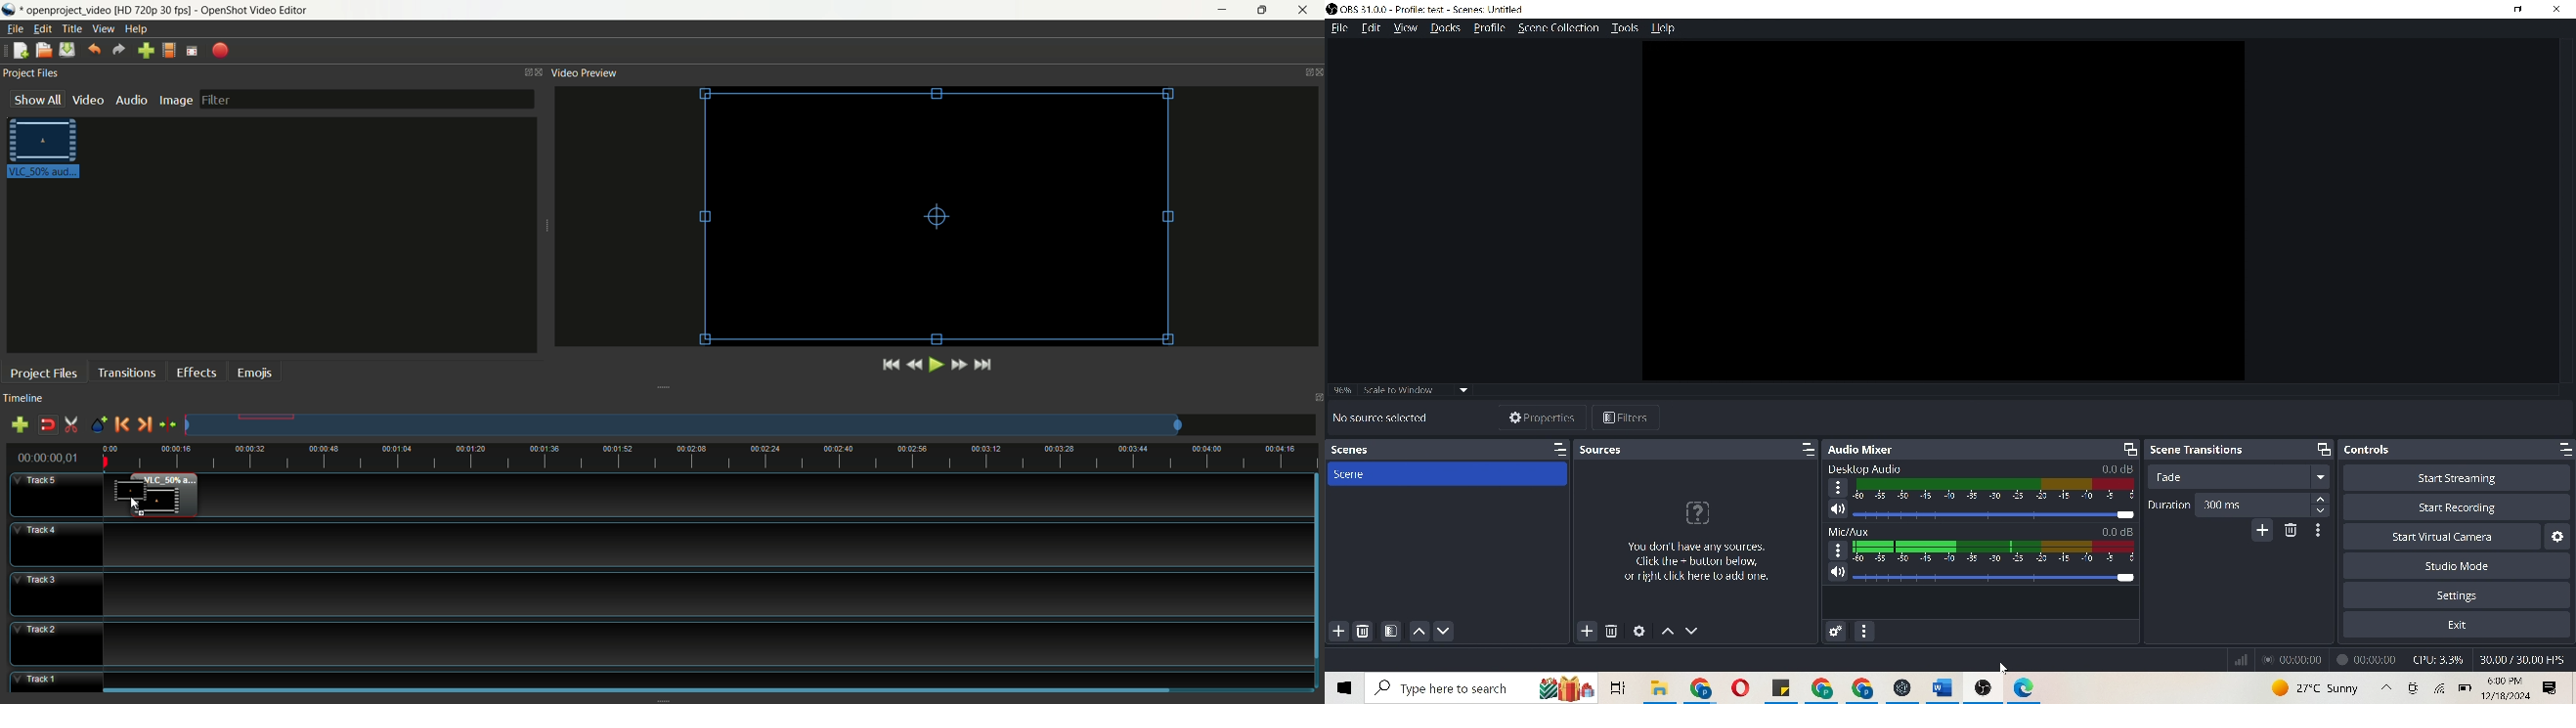  I want to click on Configure virtual camera, so click(2559, 535).